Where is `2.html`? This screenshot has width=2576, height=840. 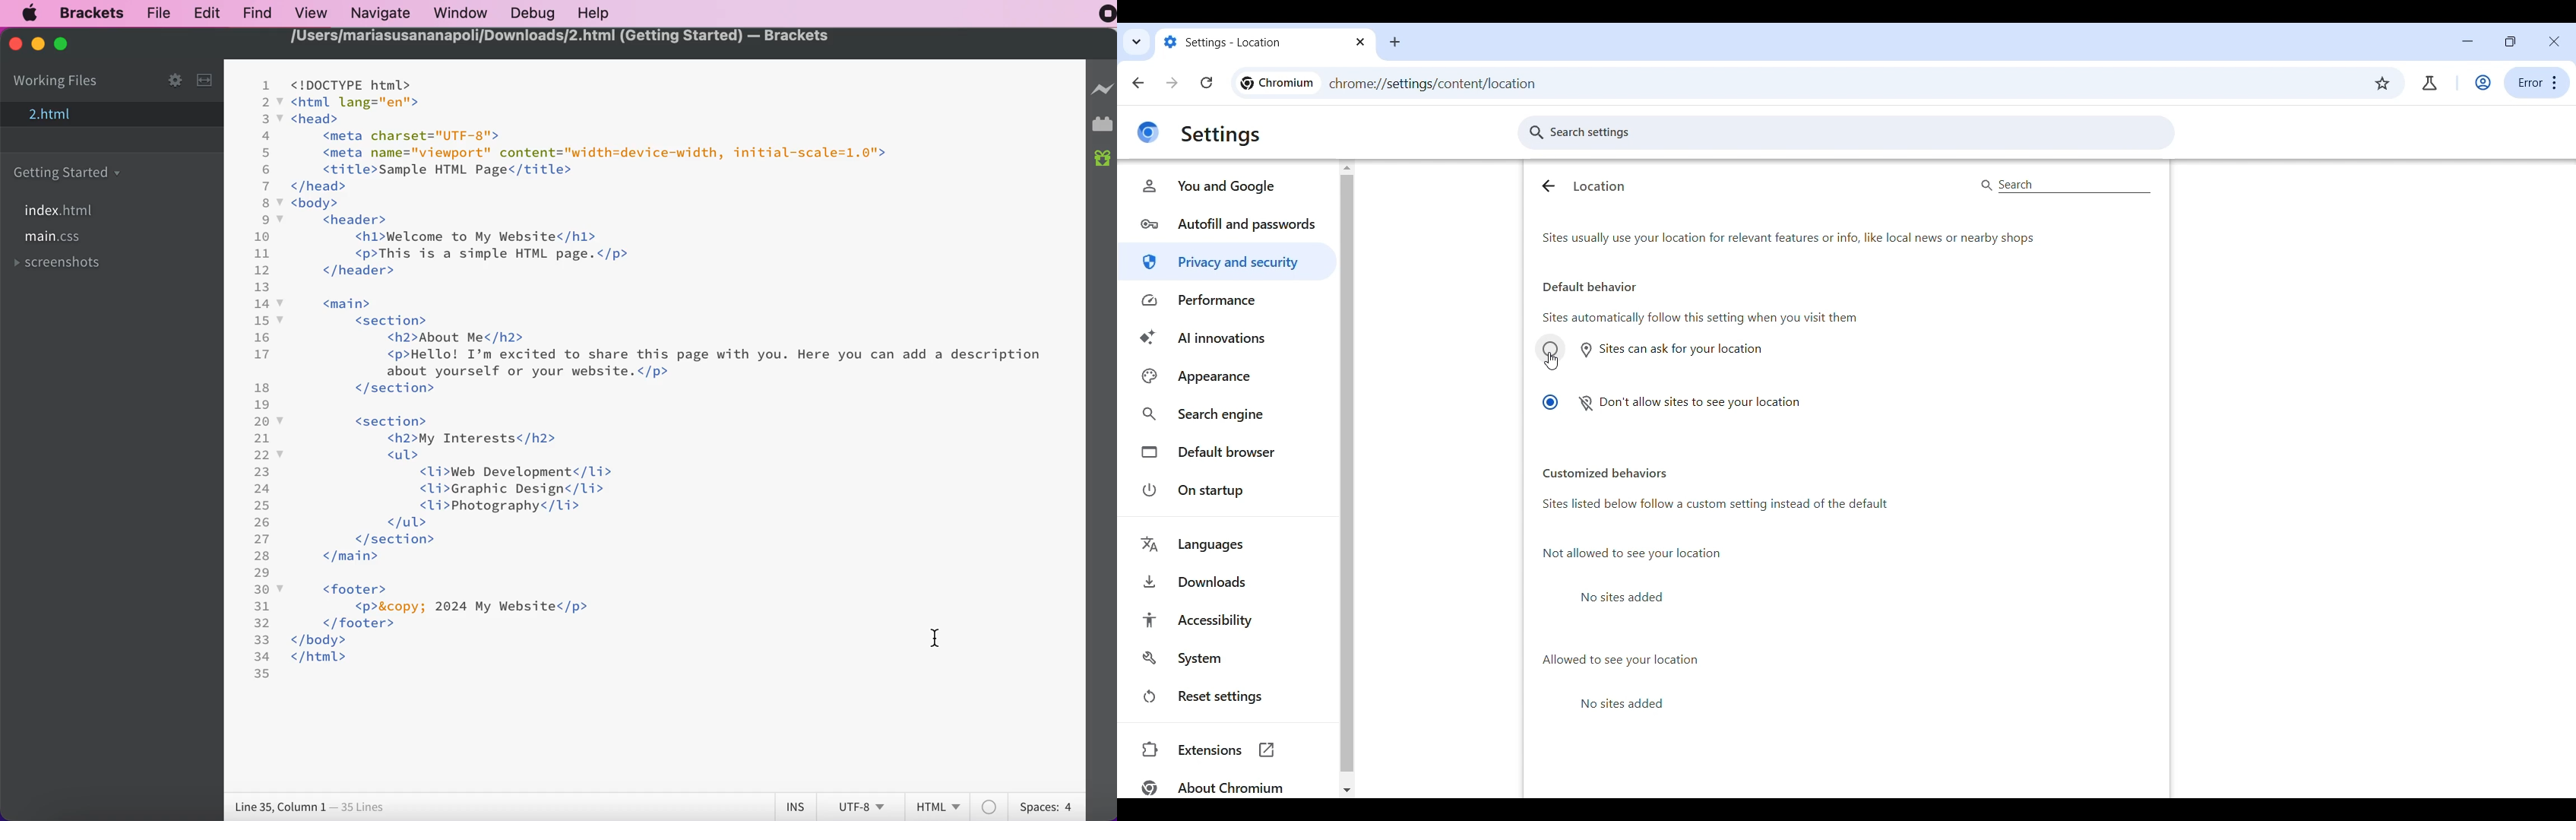
2.html is located at coordinates (110, 116).